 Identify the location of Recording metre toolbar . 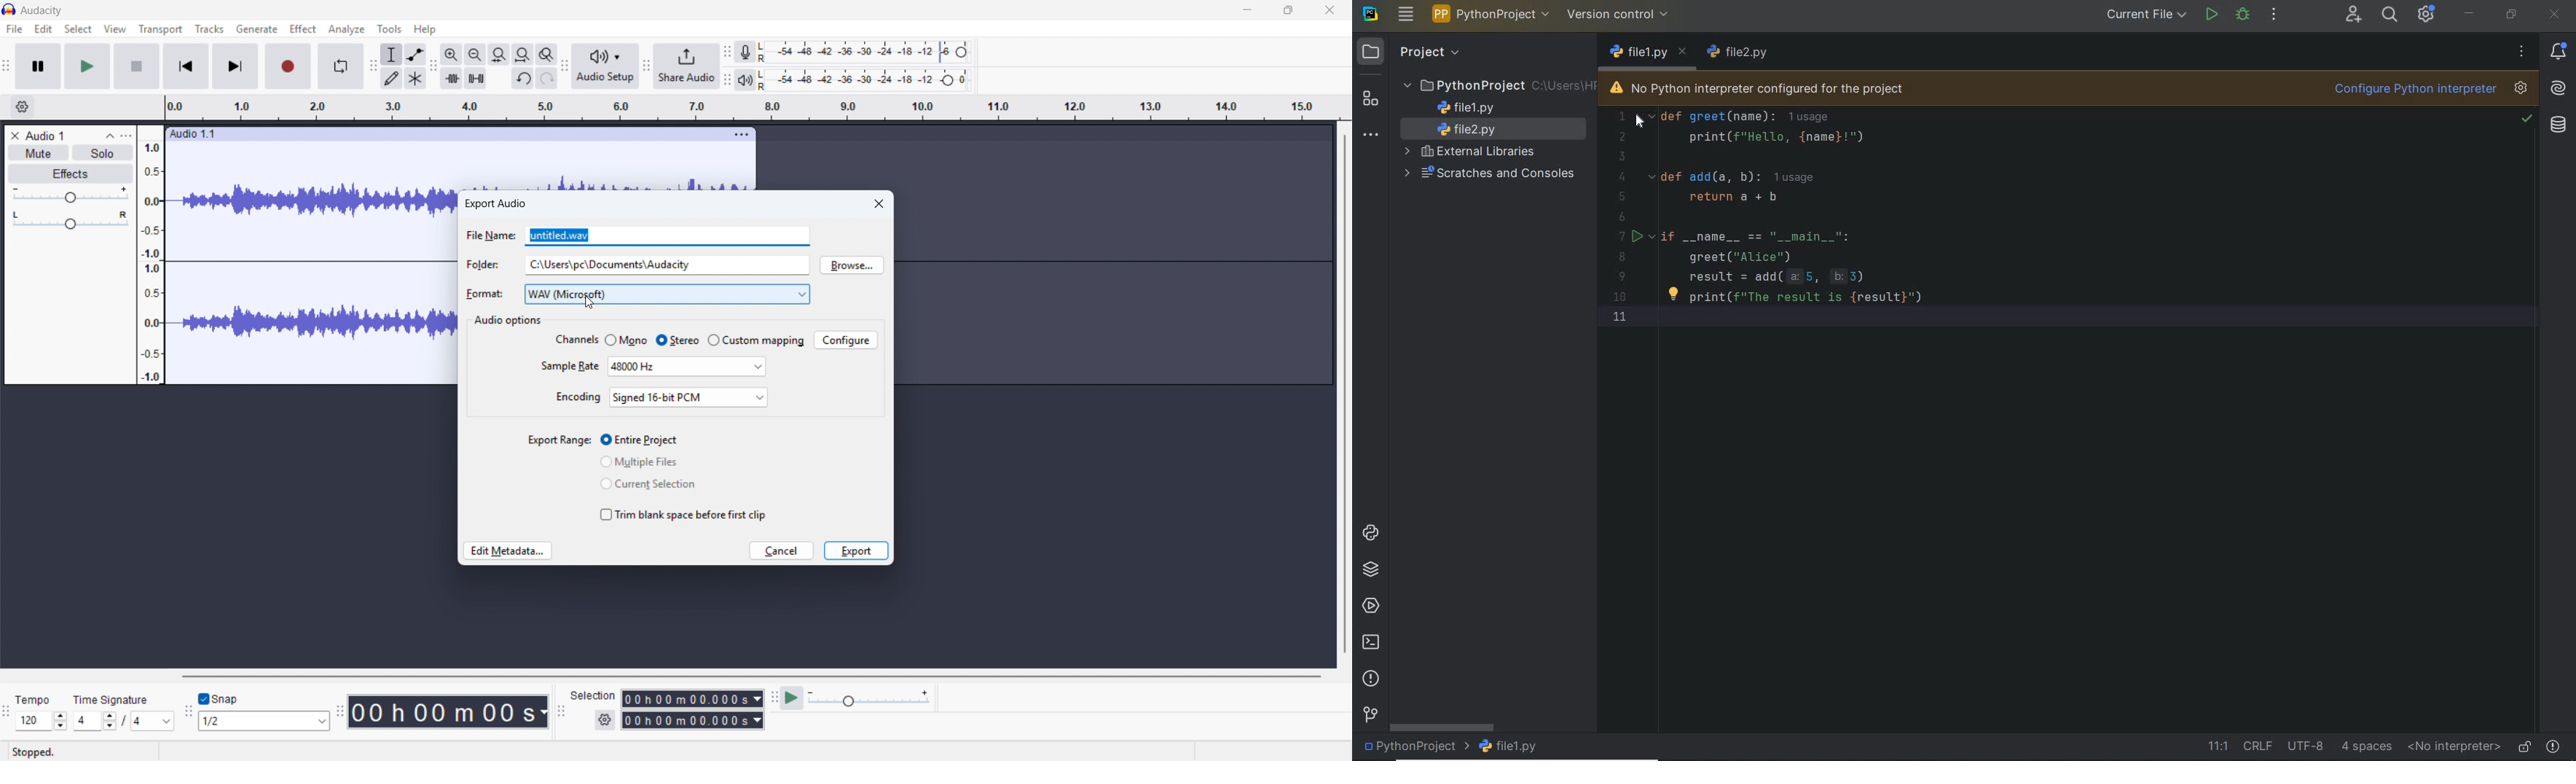
(727, 52).